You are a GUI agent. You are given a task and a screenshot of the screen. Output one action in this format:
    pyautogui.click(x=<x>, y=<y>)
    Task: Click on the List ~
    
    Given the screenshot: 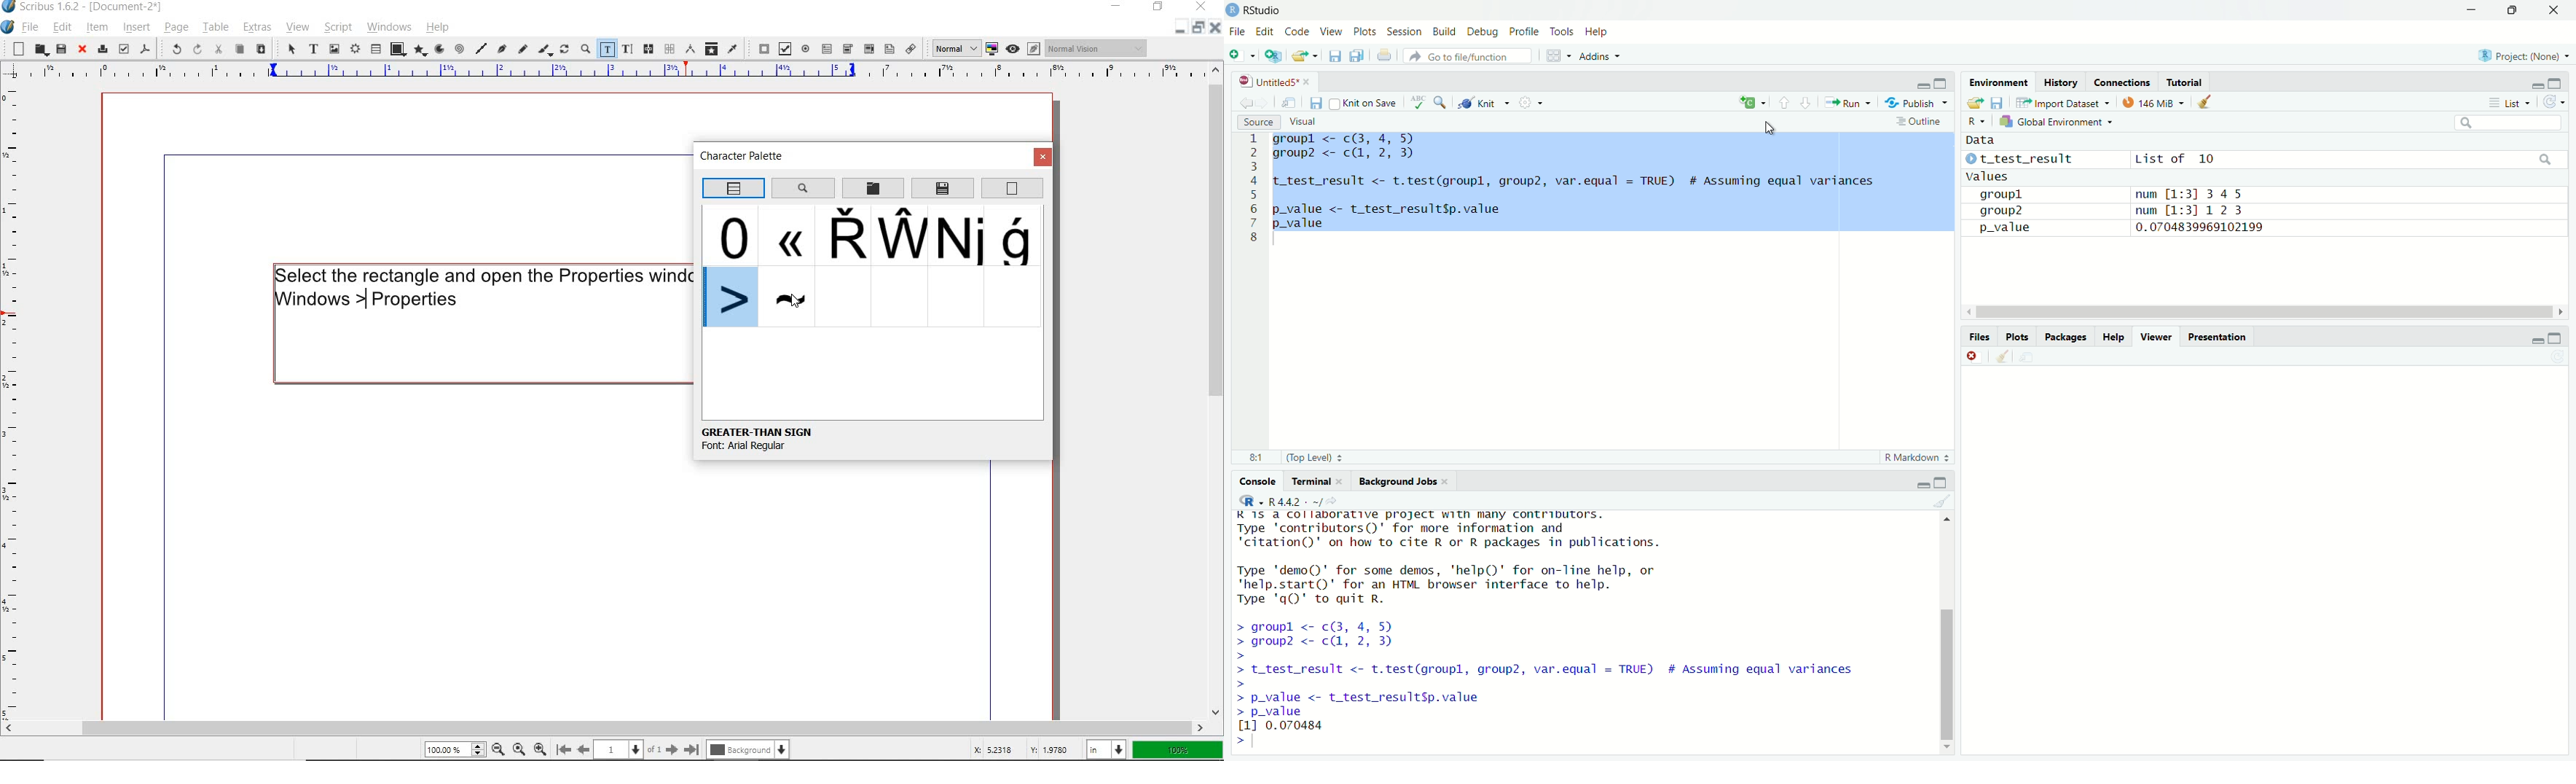 What is the action you would take?
    pyautogui.click(x=2506, y=101)
    